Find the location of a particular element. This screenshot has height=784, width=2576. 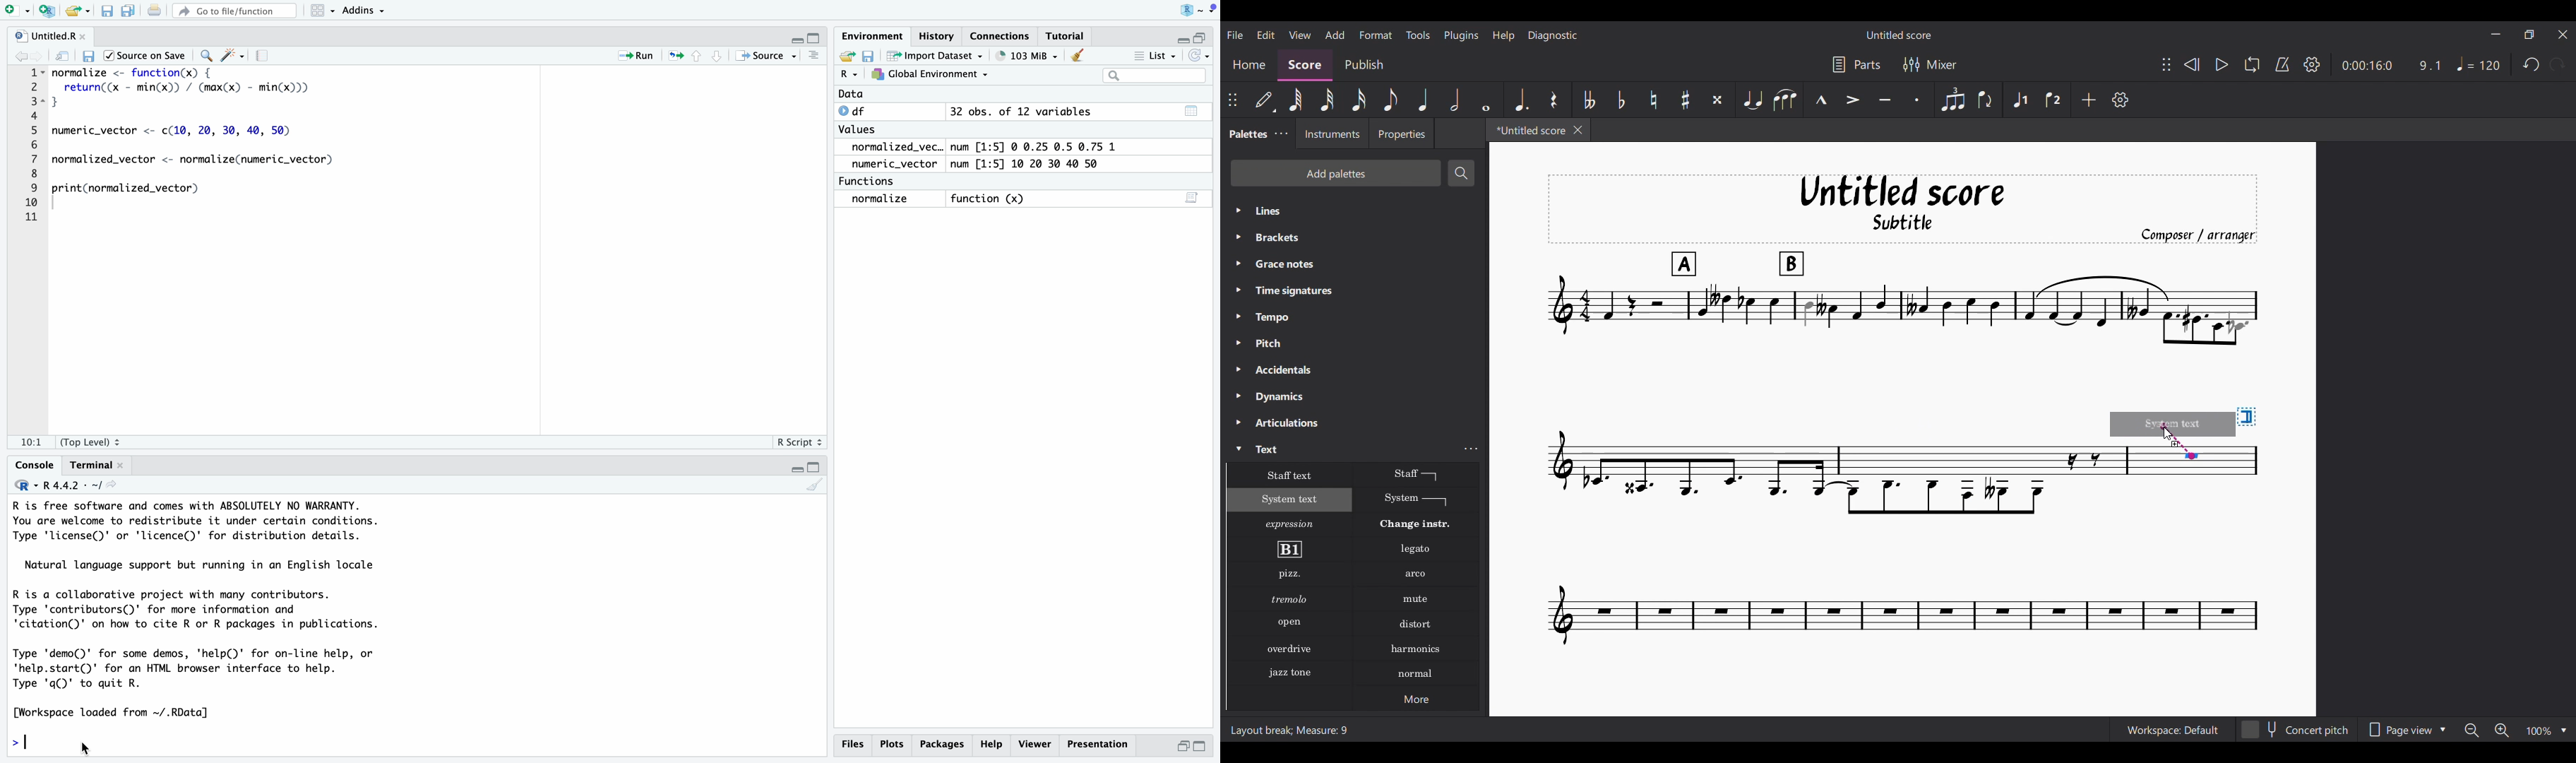

Layout break; Measure: 9 is located at coordinates (1294, 729).